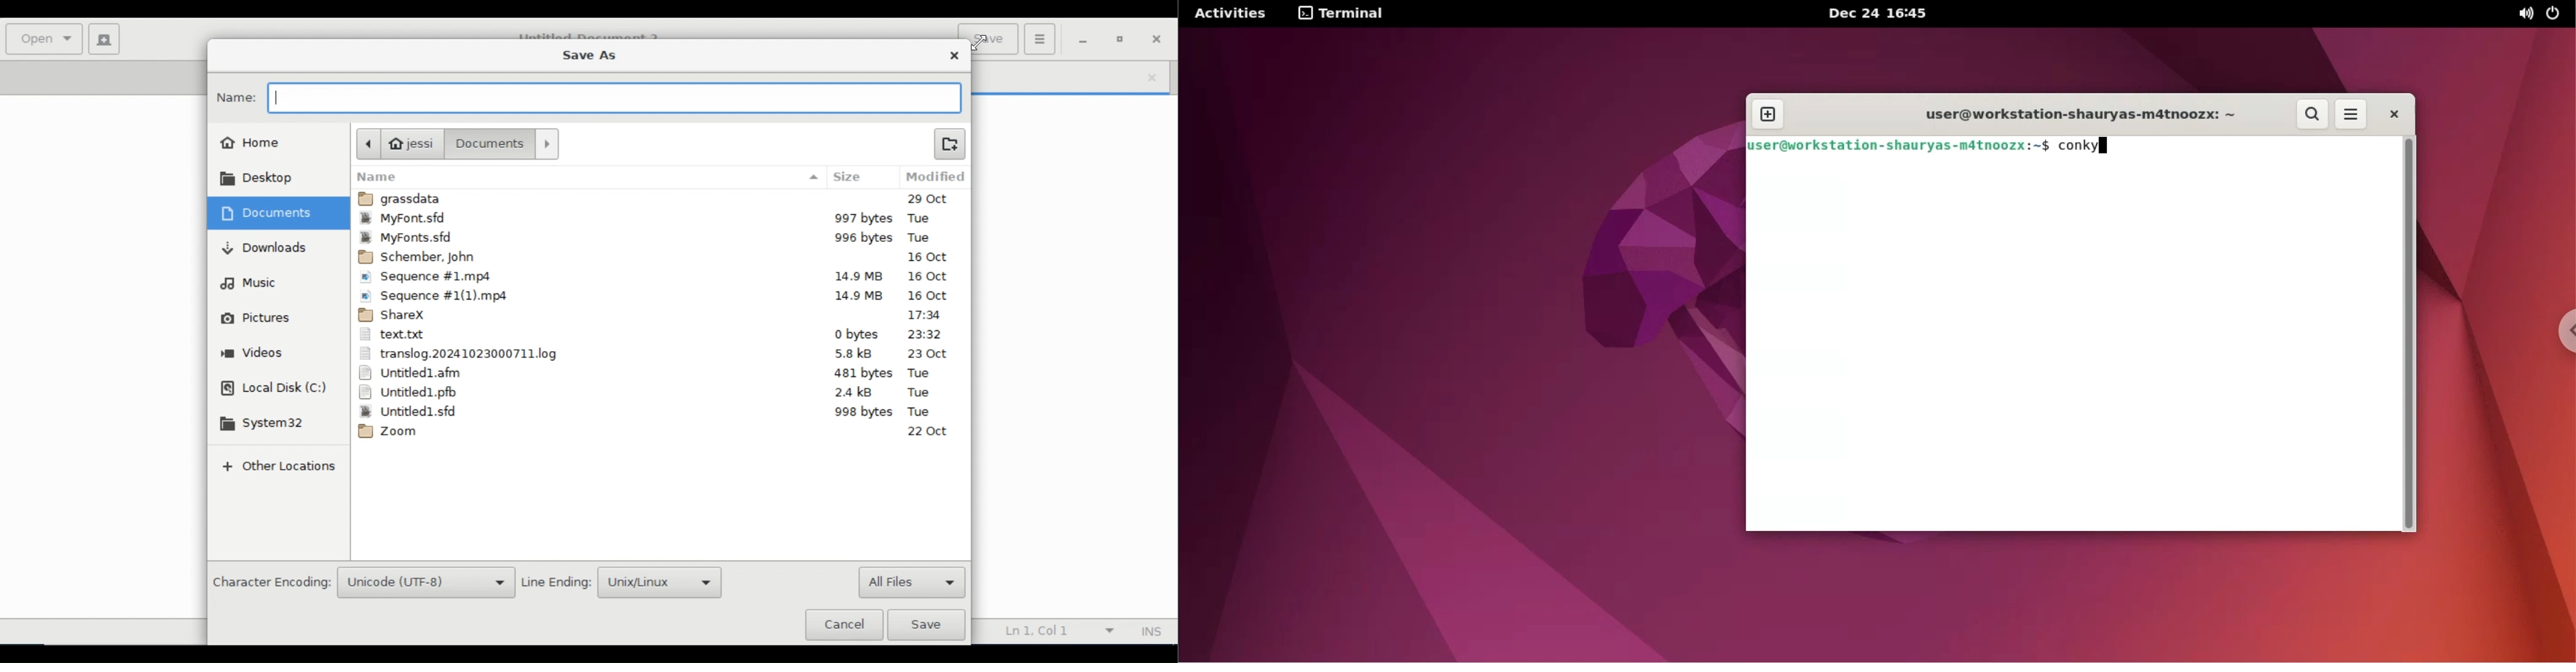 Image resolution: width=2576 pixels, height=672 pixels. What do you see at coordinates (658, 316) in the screenshot?
I see `ShareX 17:34` at bounding box center [658, 316].